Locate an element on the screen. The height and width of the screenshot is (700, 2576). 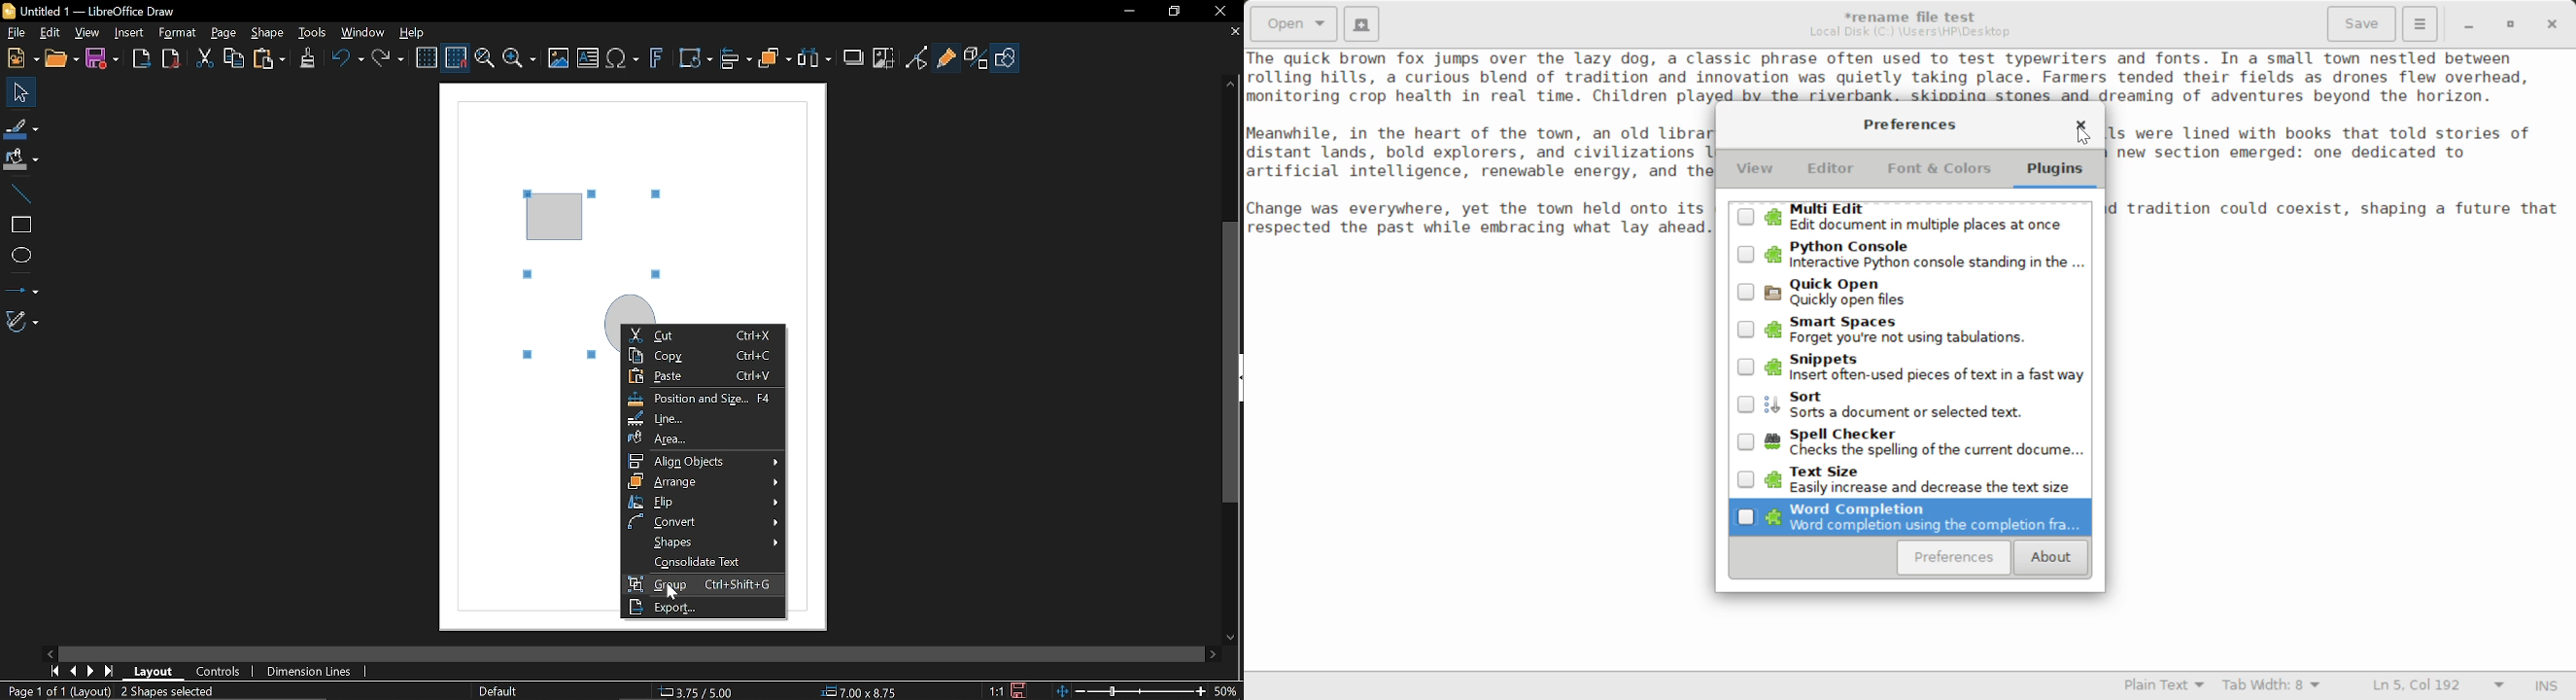
Arrange is located at coordinates (776, 59).